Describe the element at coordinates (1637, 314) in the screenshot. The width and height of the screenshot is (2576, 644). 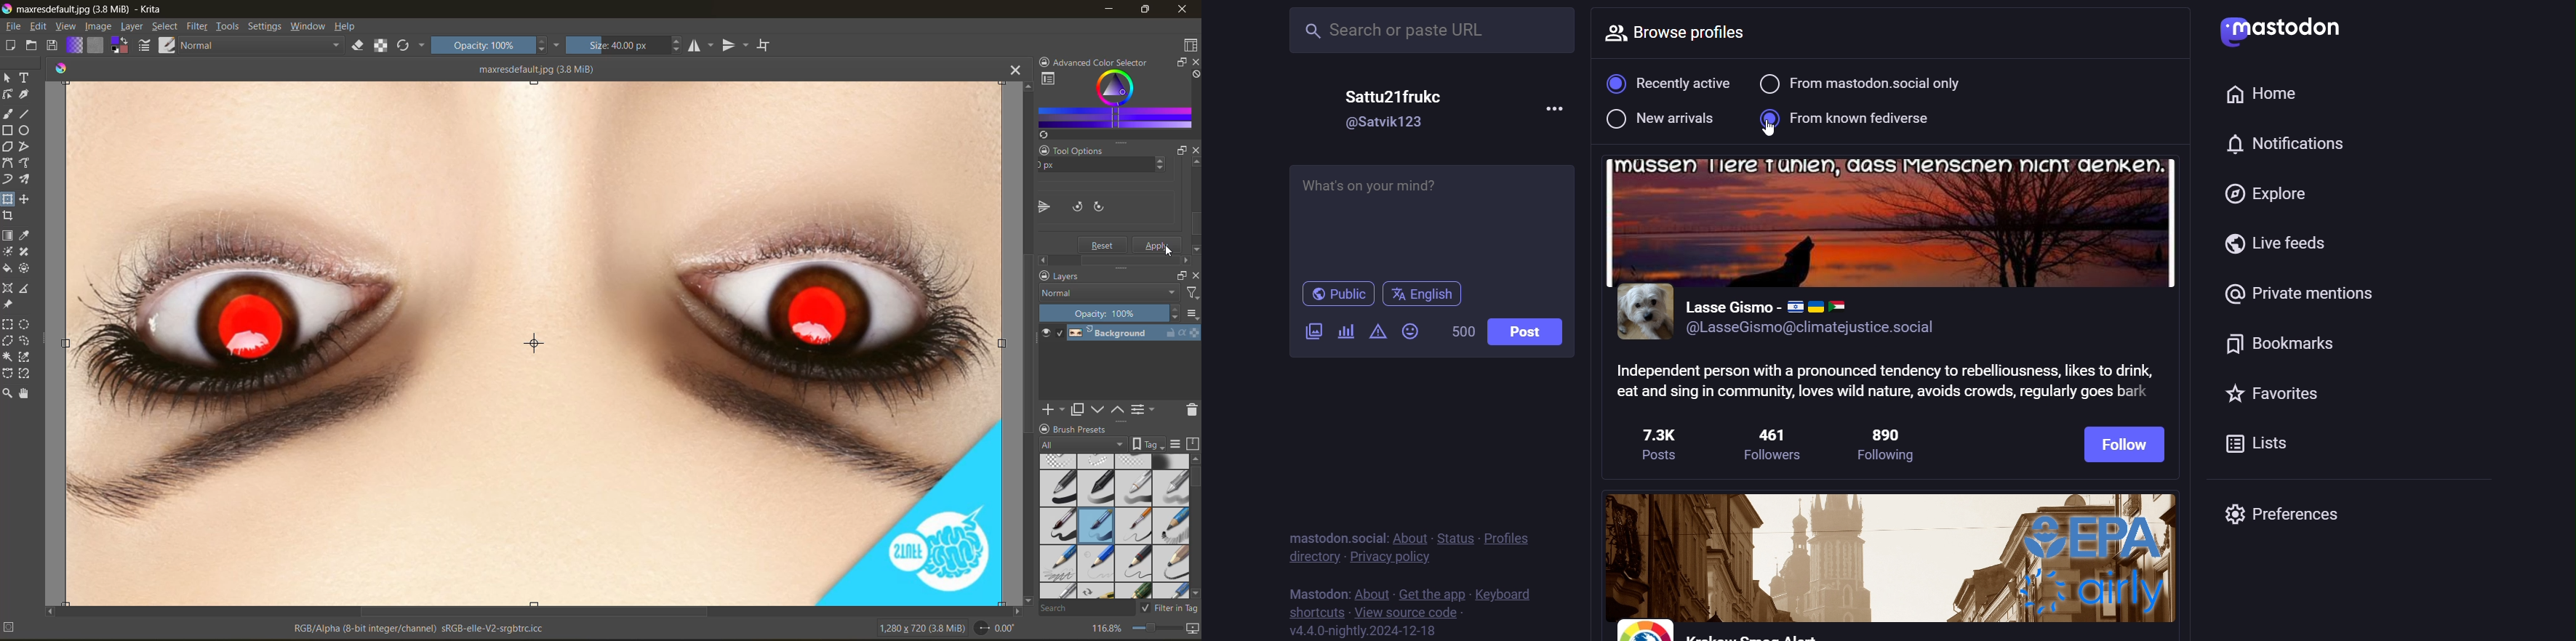
I see `profile picture` at that location.